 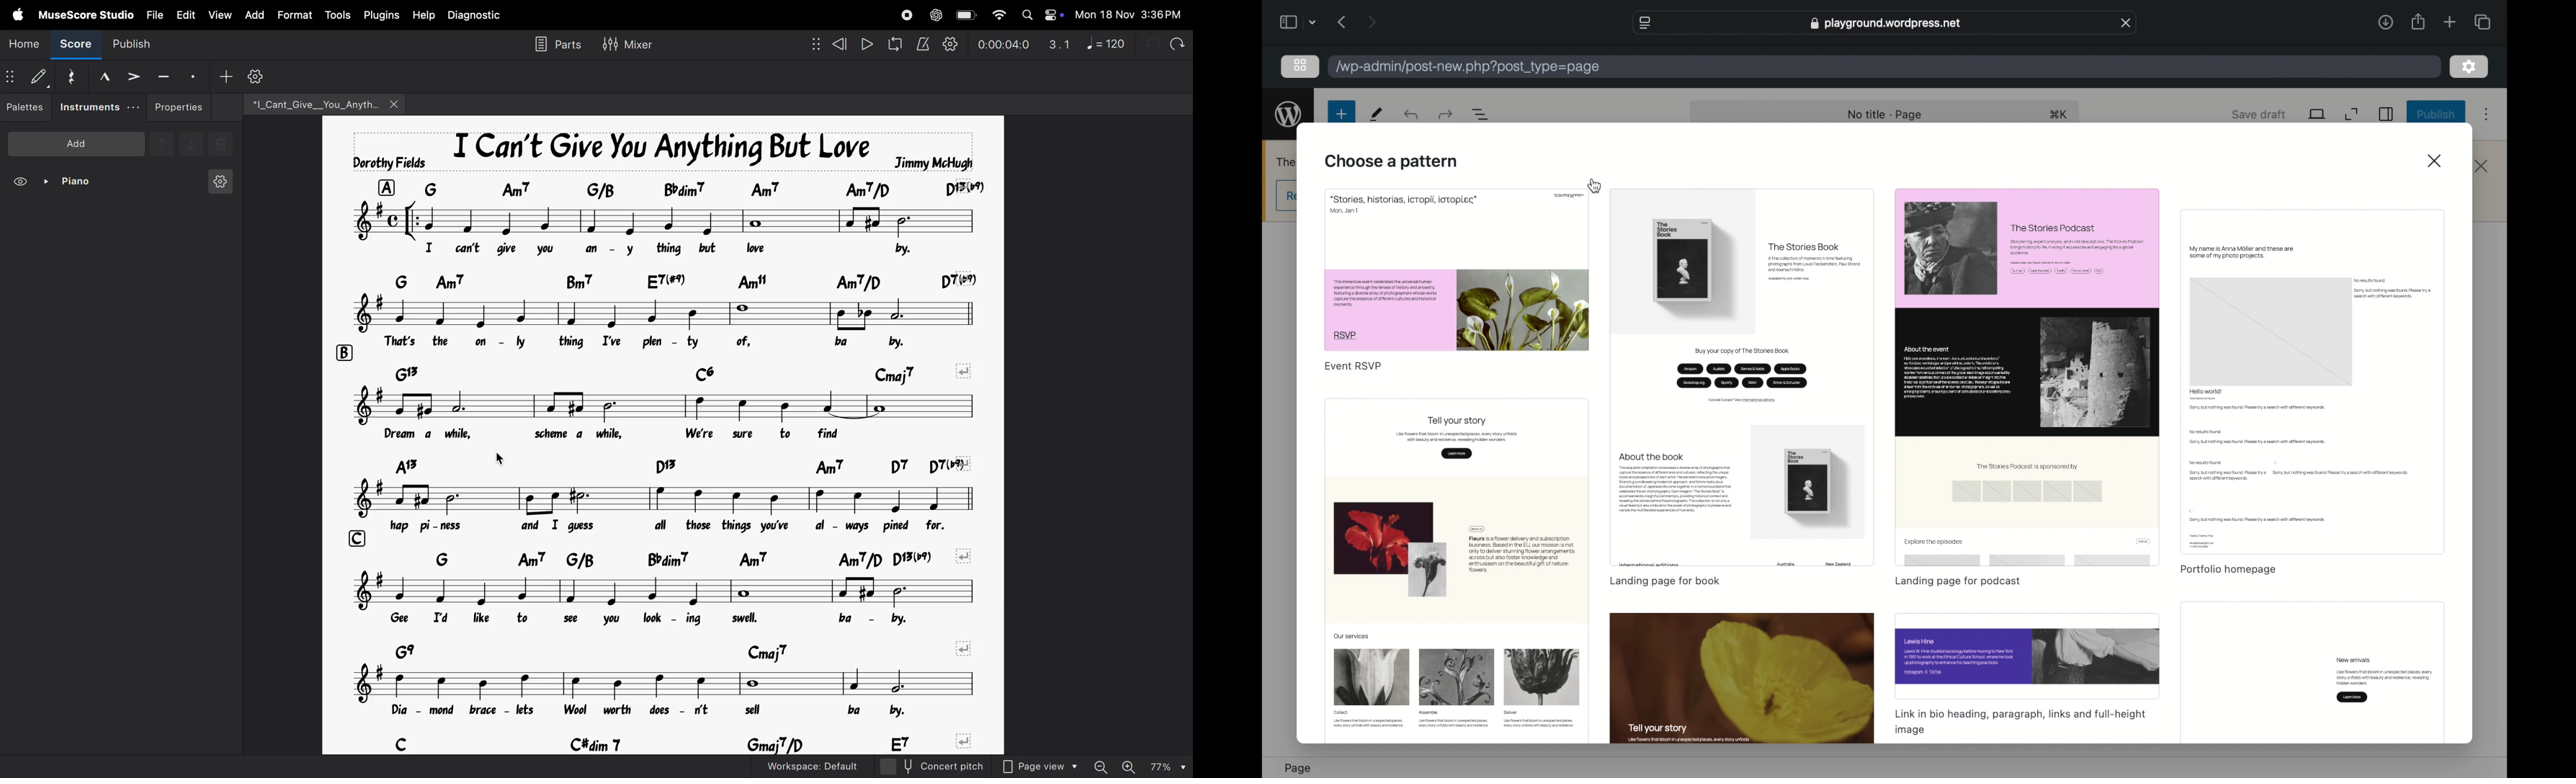 I want to click on notes, so click(x=668, y=221).